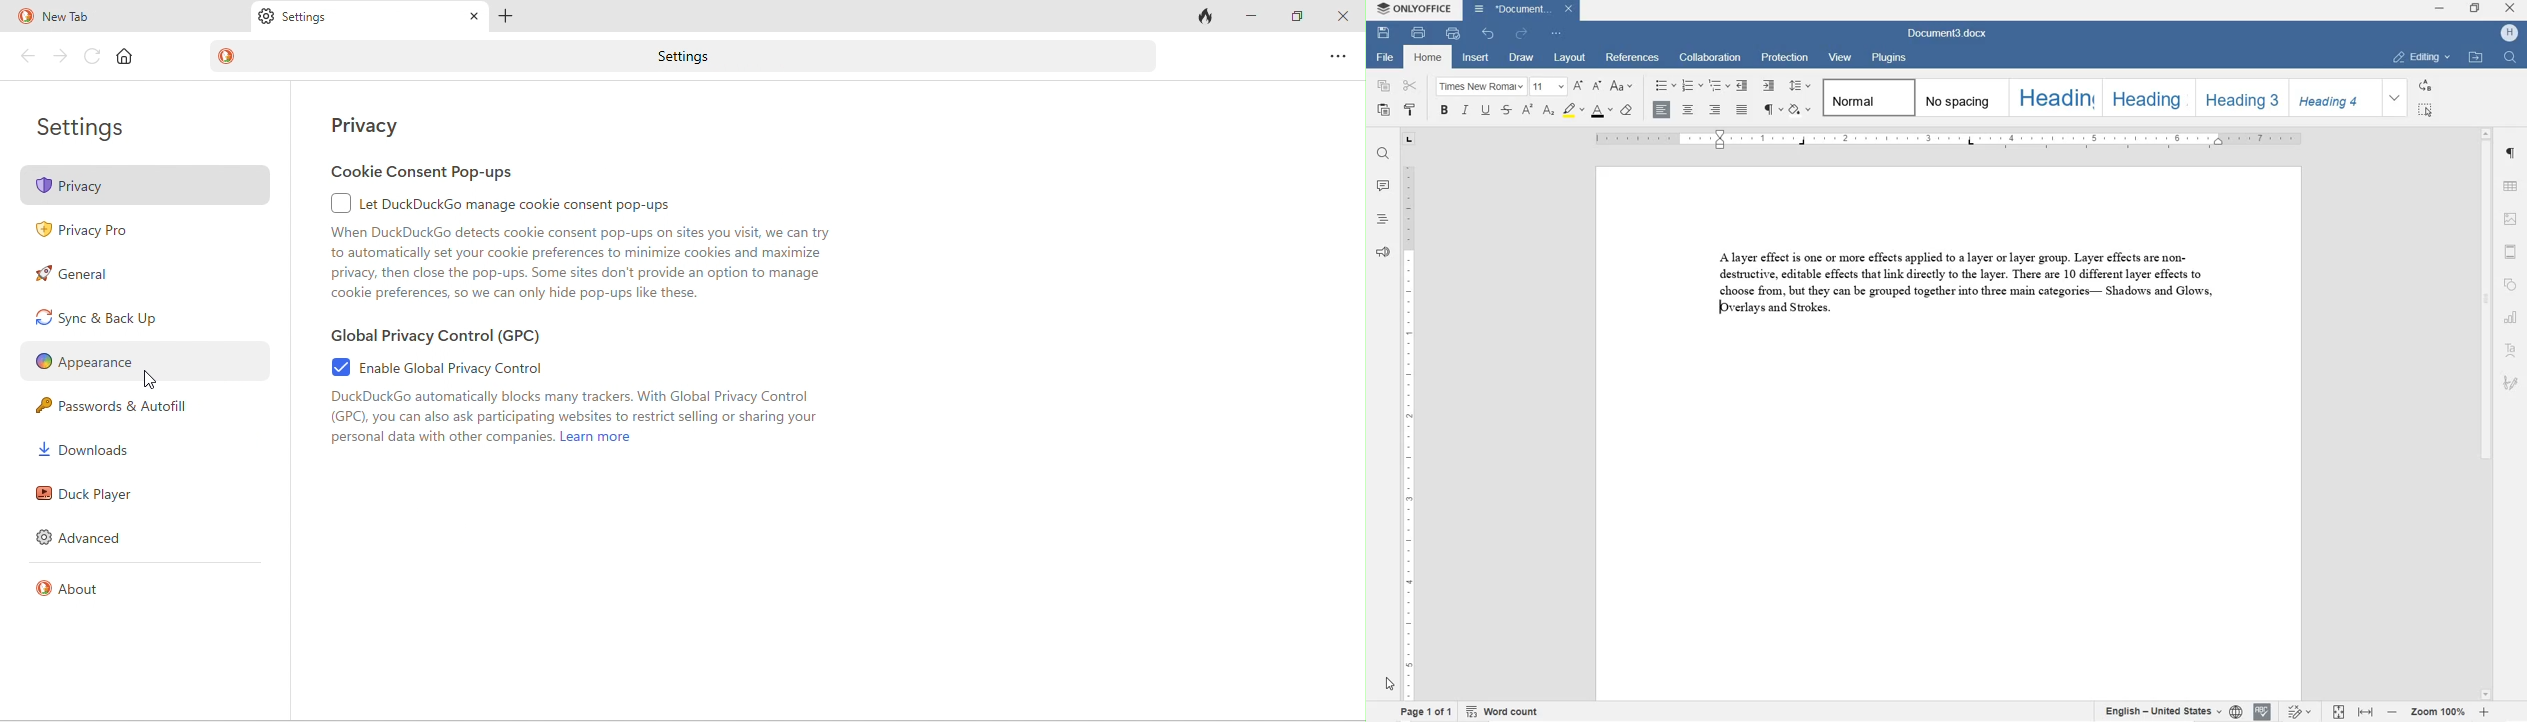  Describe the element at coordinates (1206, 16) in the screenshot. I see `close tab and clear data` at that location.